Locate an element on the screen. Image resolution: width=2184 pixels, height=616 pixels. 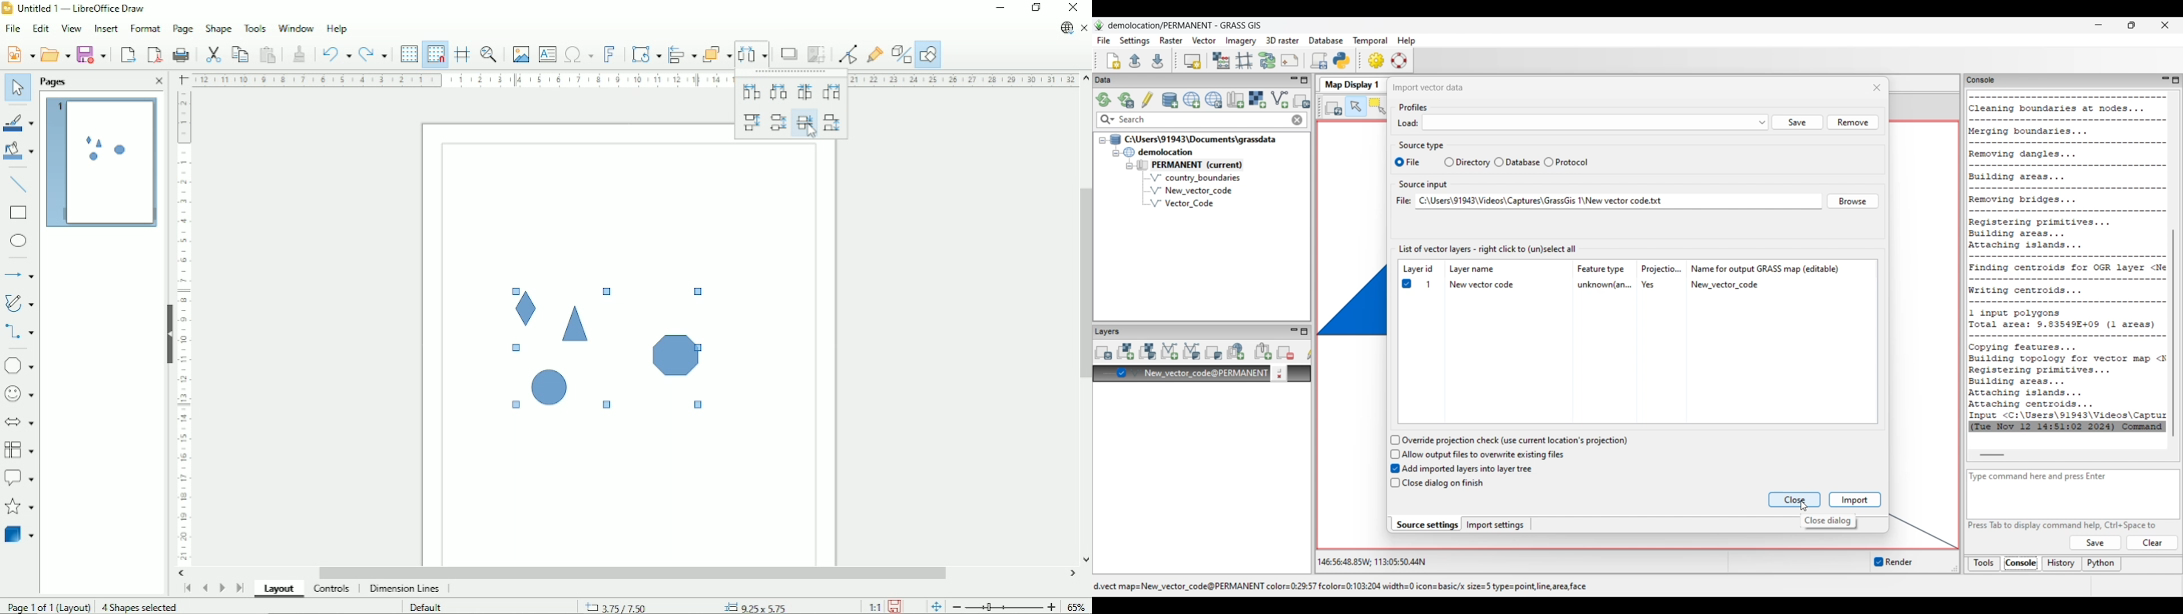
4 shapes selected is located at coordinates (143, 607).